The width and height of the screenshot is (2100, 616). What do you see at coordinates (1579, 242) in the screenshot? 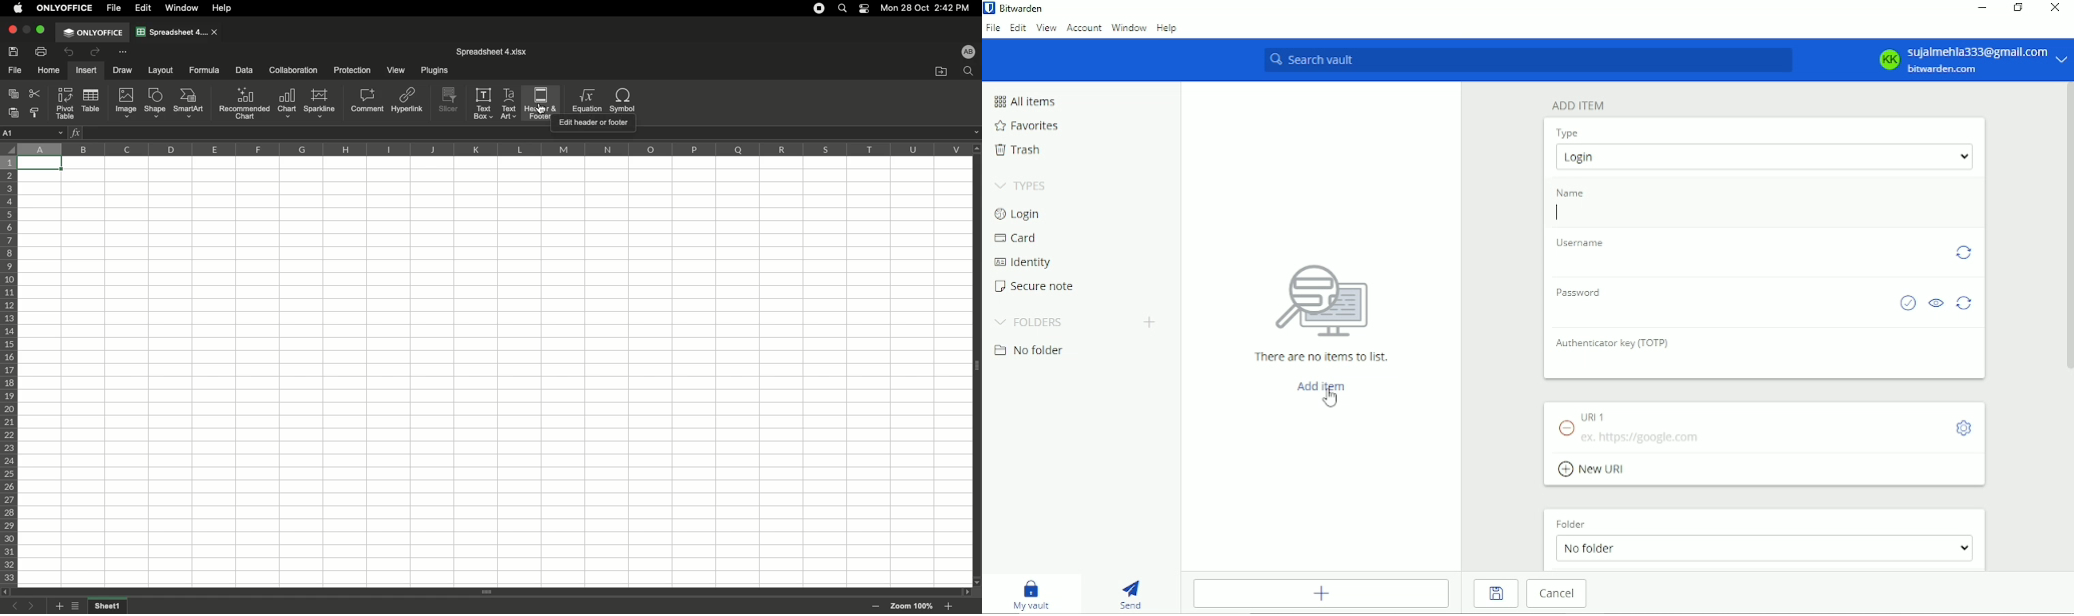
I see `Username` at bounding box center [1579, 242].